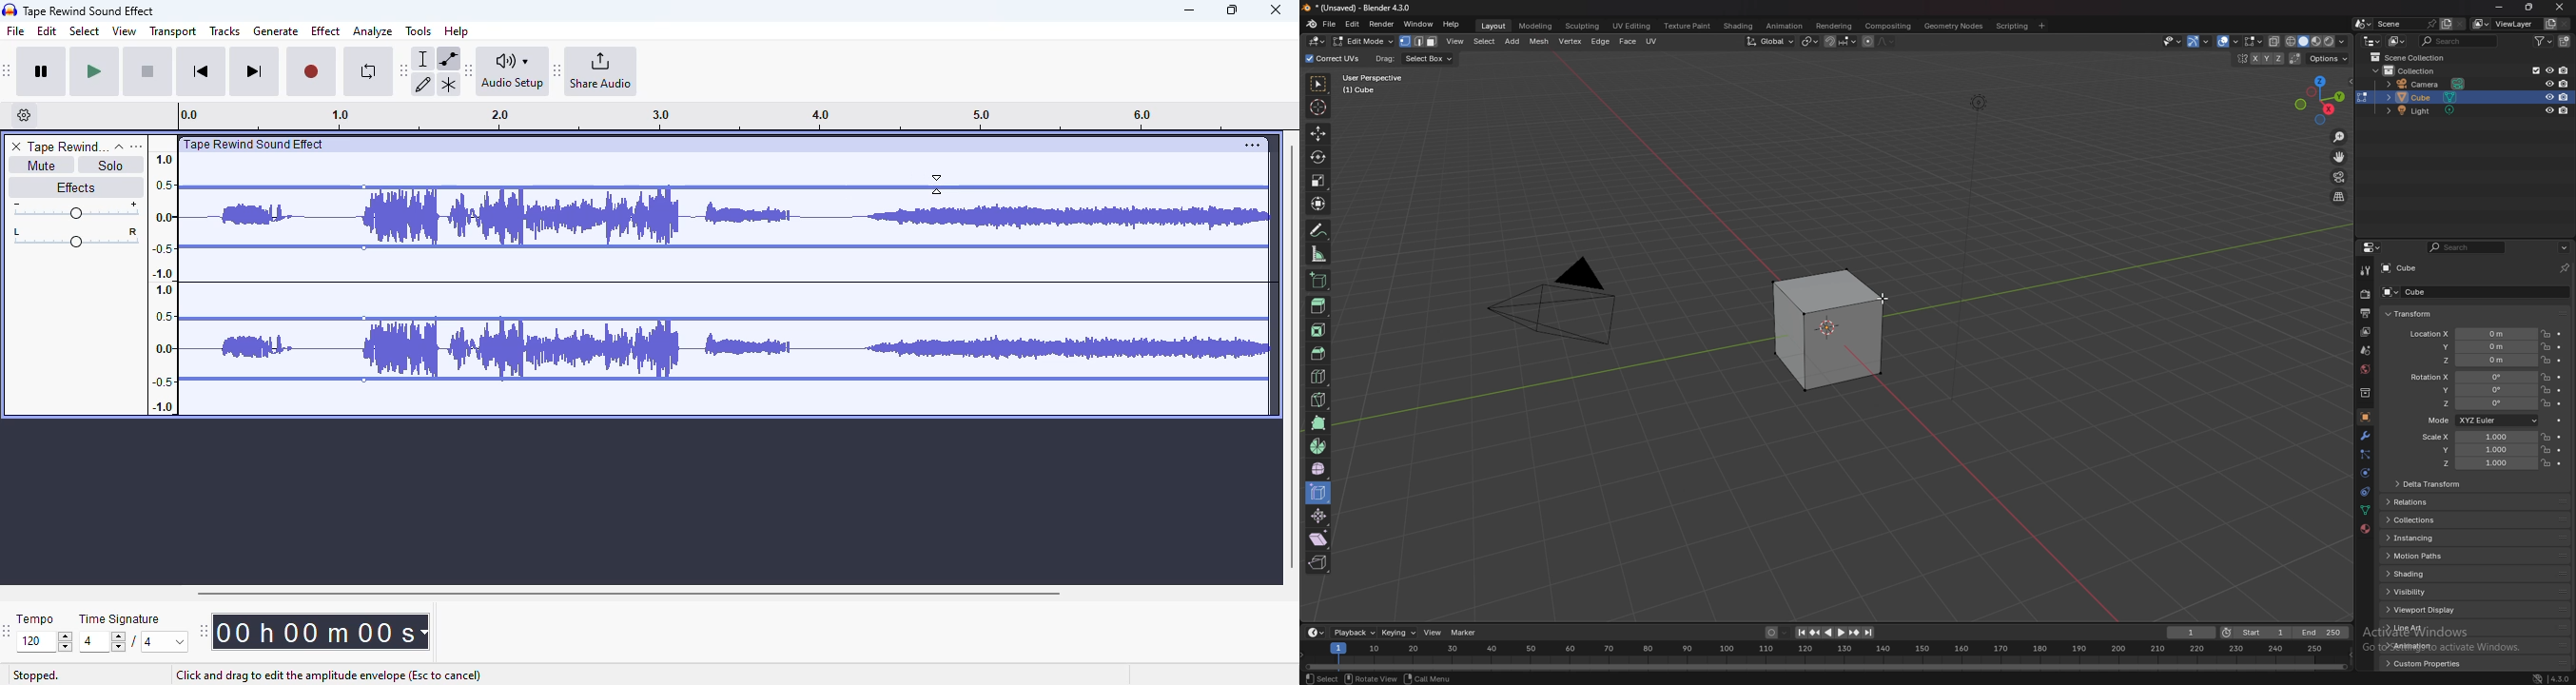 This screenshot has height=700, width=2576. What do you see at coordinates (2361, 24) in the screenshot?
I see `browse scene` at bounding box center [2361, 24].